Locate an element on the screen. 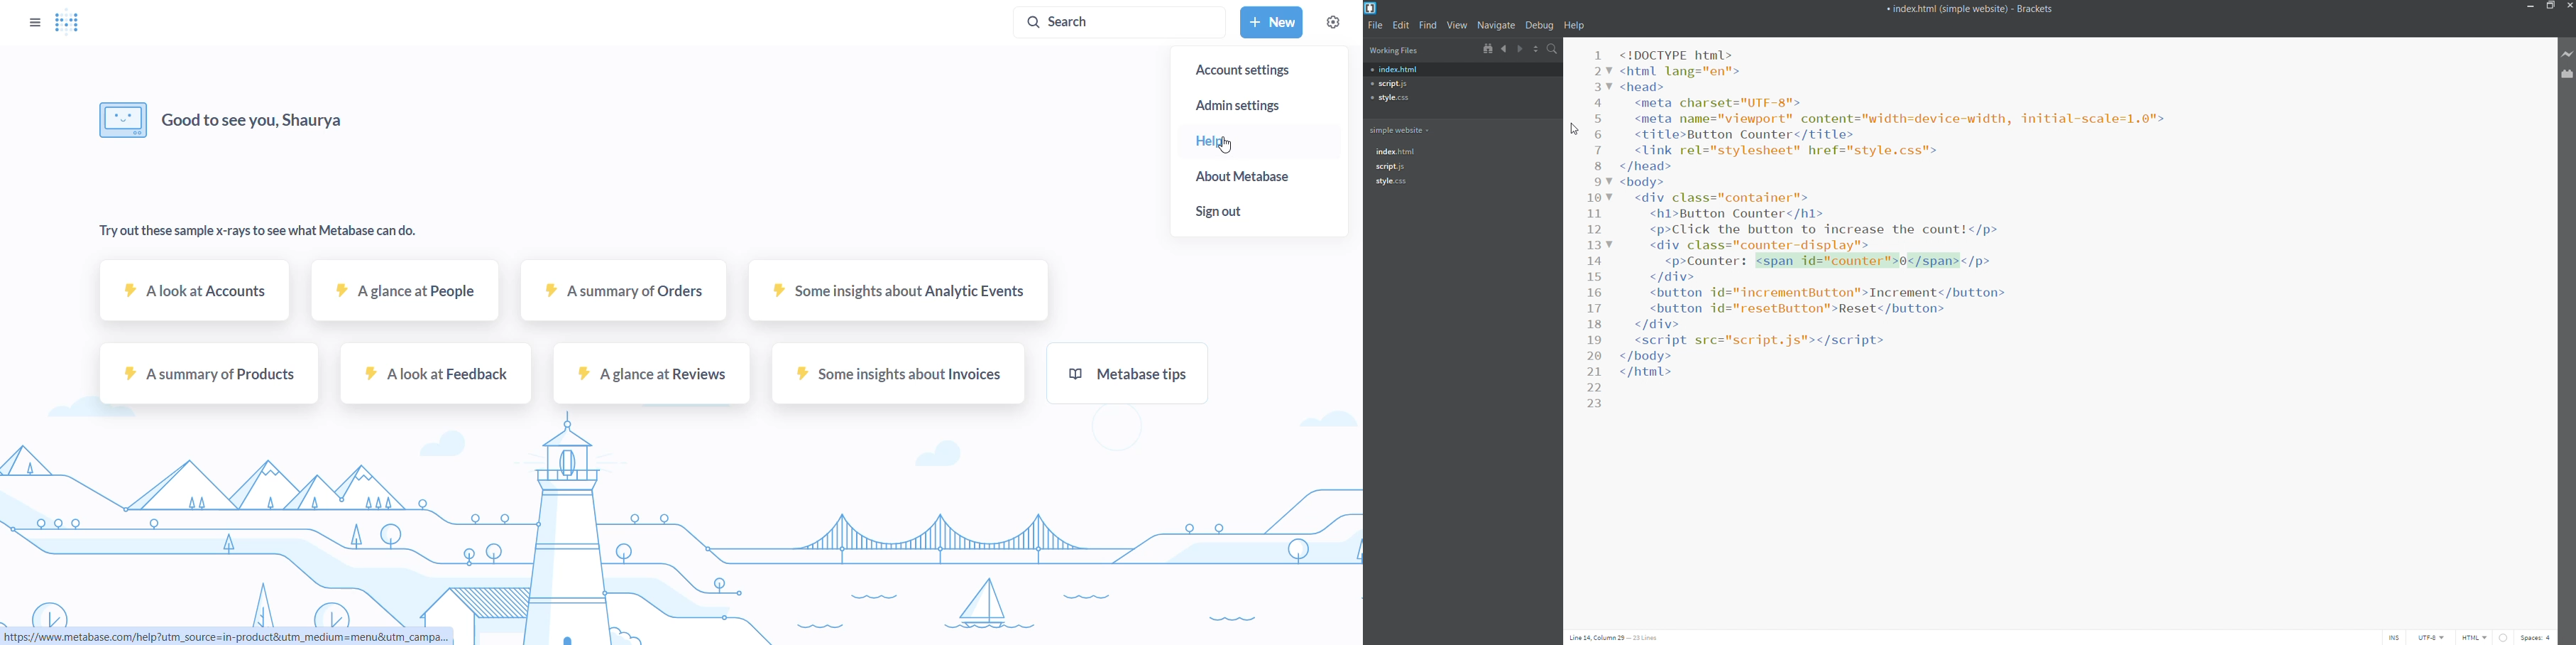  navigate forward is located at coordinates (1520, 49).